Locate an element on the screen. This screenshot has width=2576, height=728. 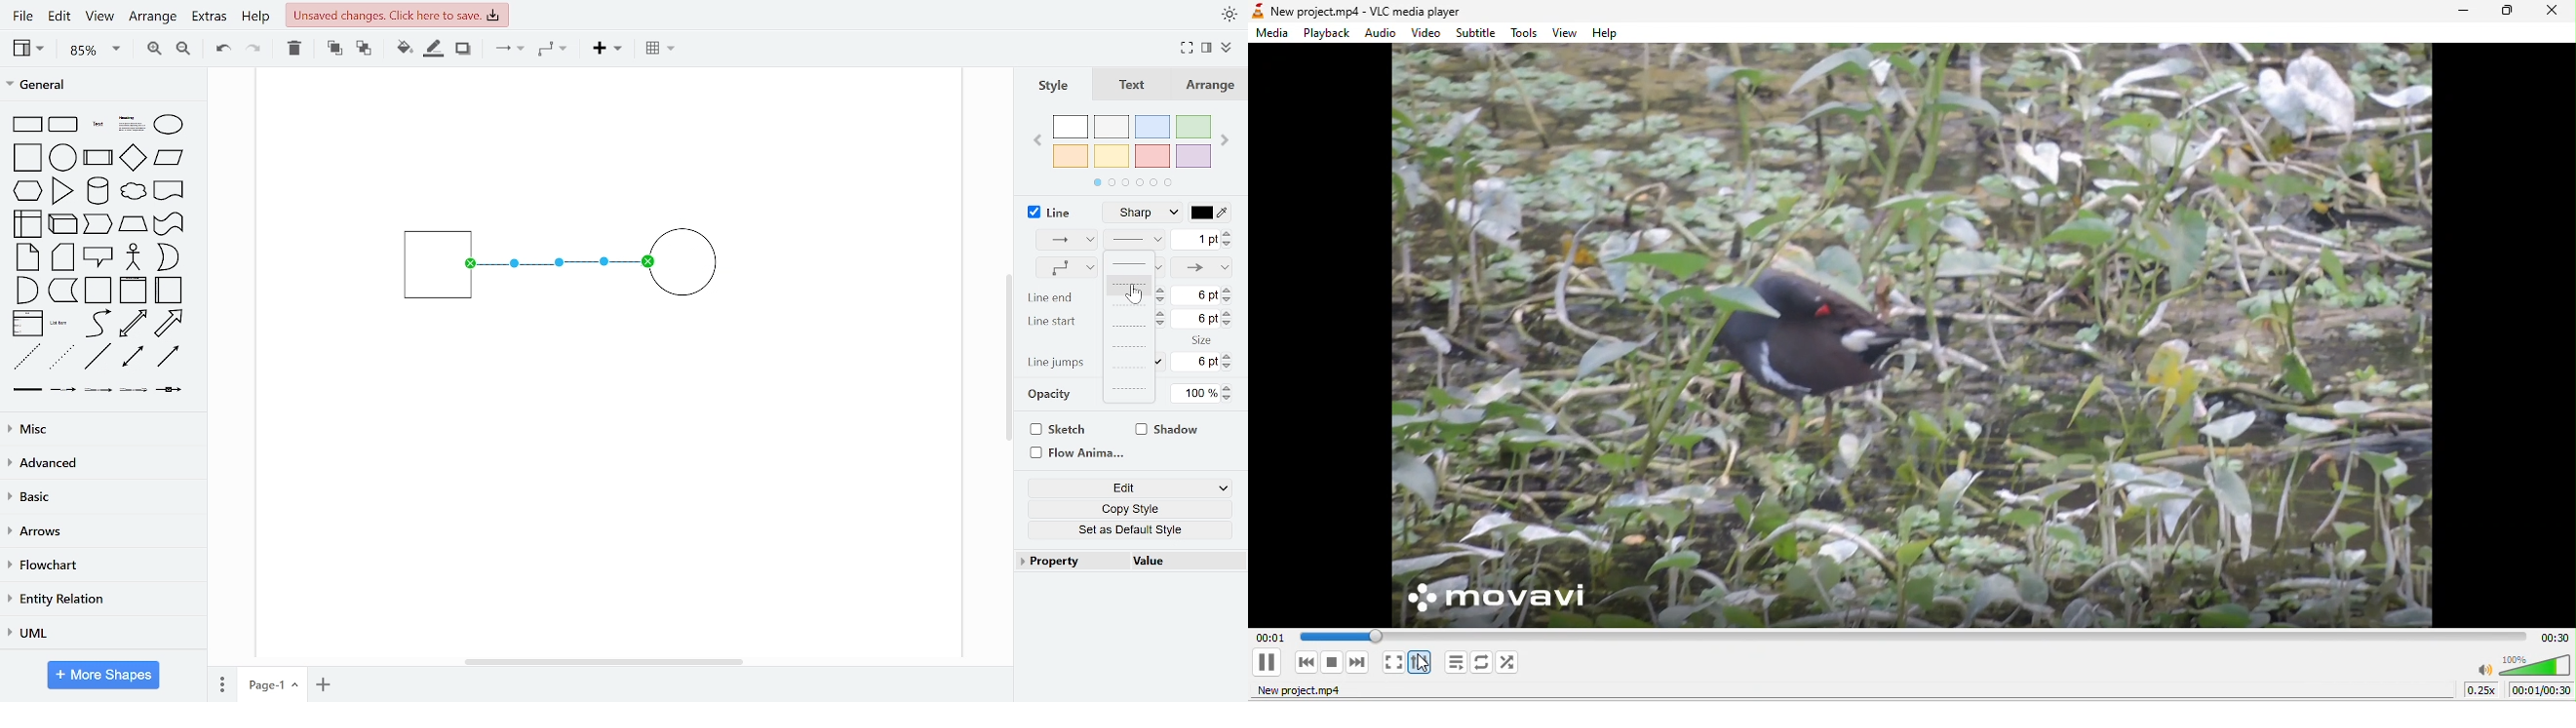
line jumps is located at coordinates (1057, 364).